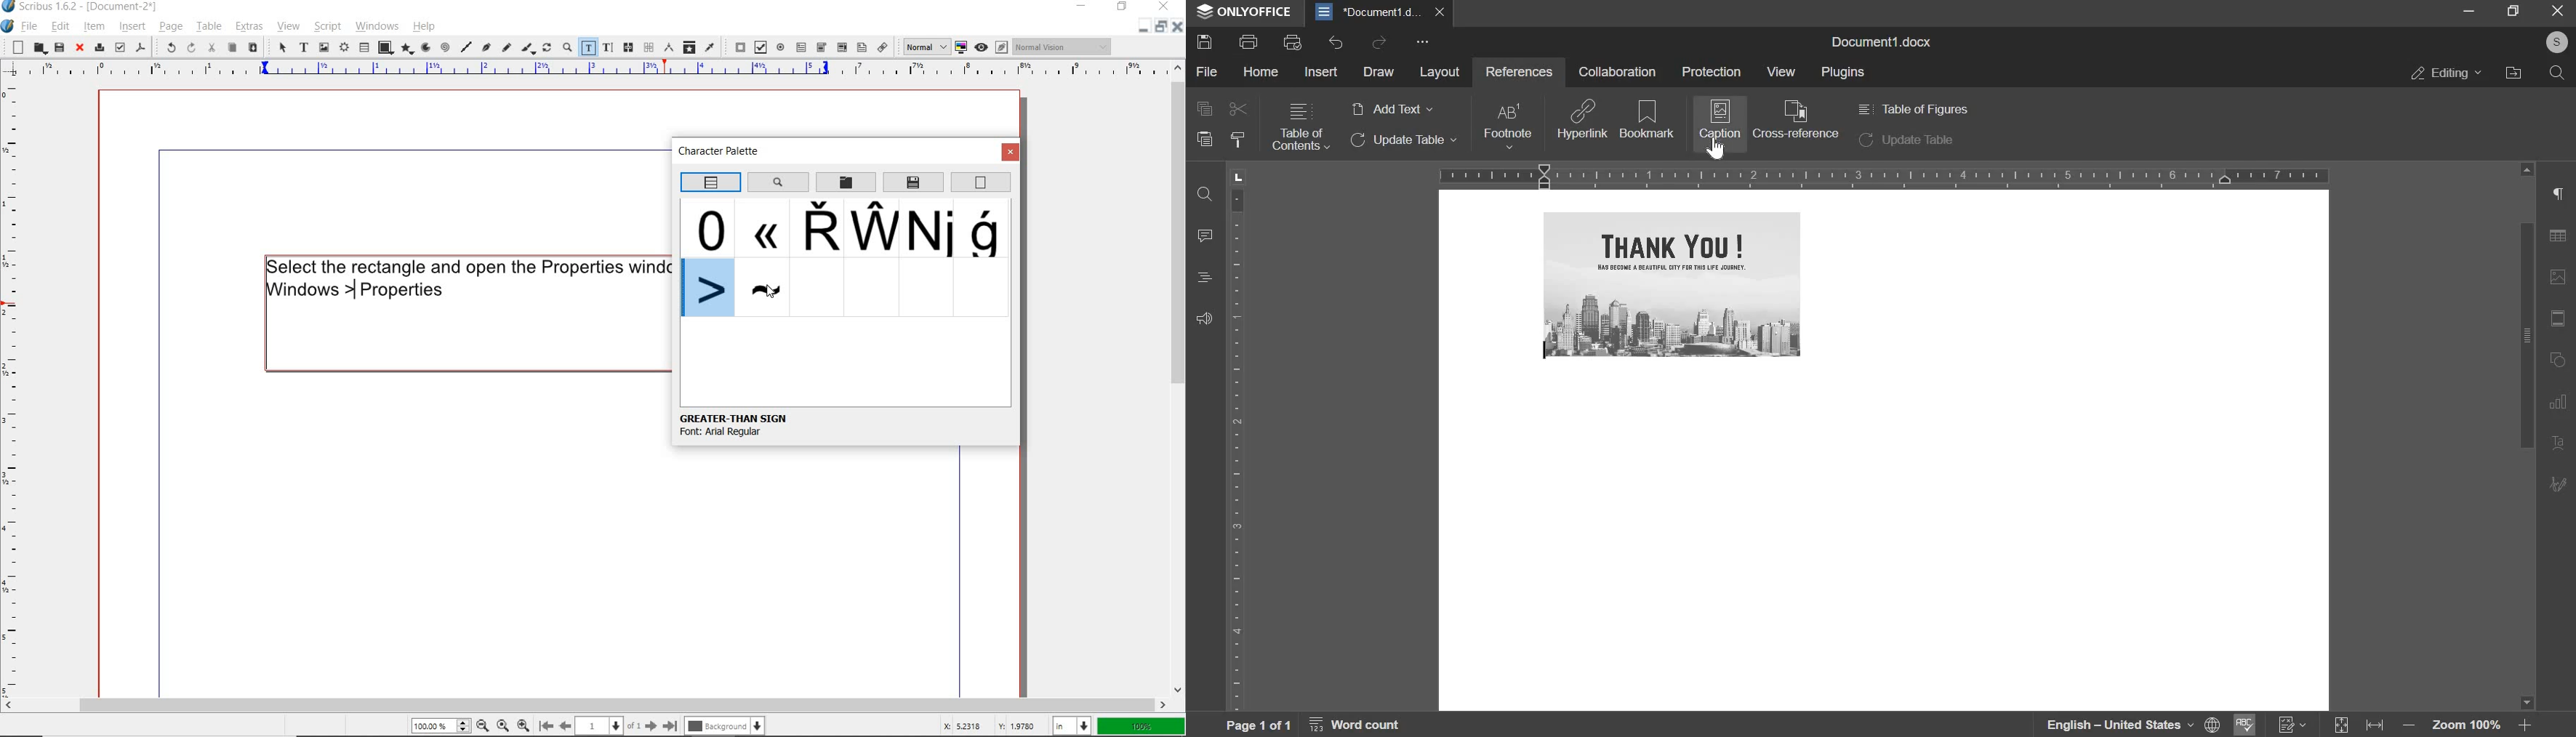 The image size is (2576, 756). What do you see at coordinates (630, 48) in the screenshot?
I see `link text frames` at bounding box center [630, 48].